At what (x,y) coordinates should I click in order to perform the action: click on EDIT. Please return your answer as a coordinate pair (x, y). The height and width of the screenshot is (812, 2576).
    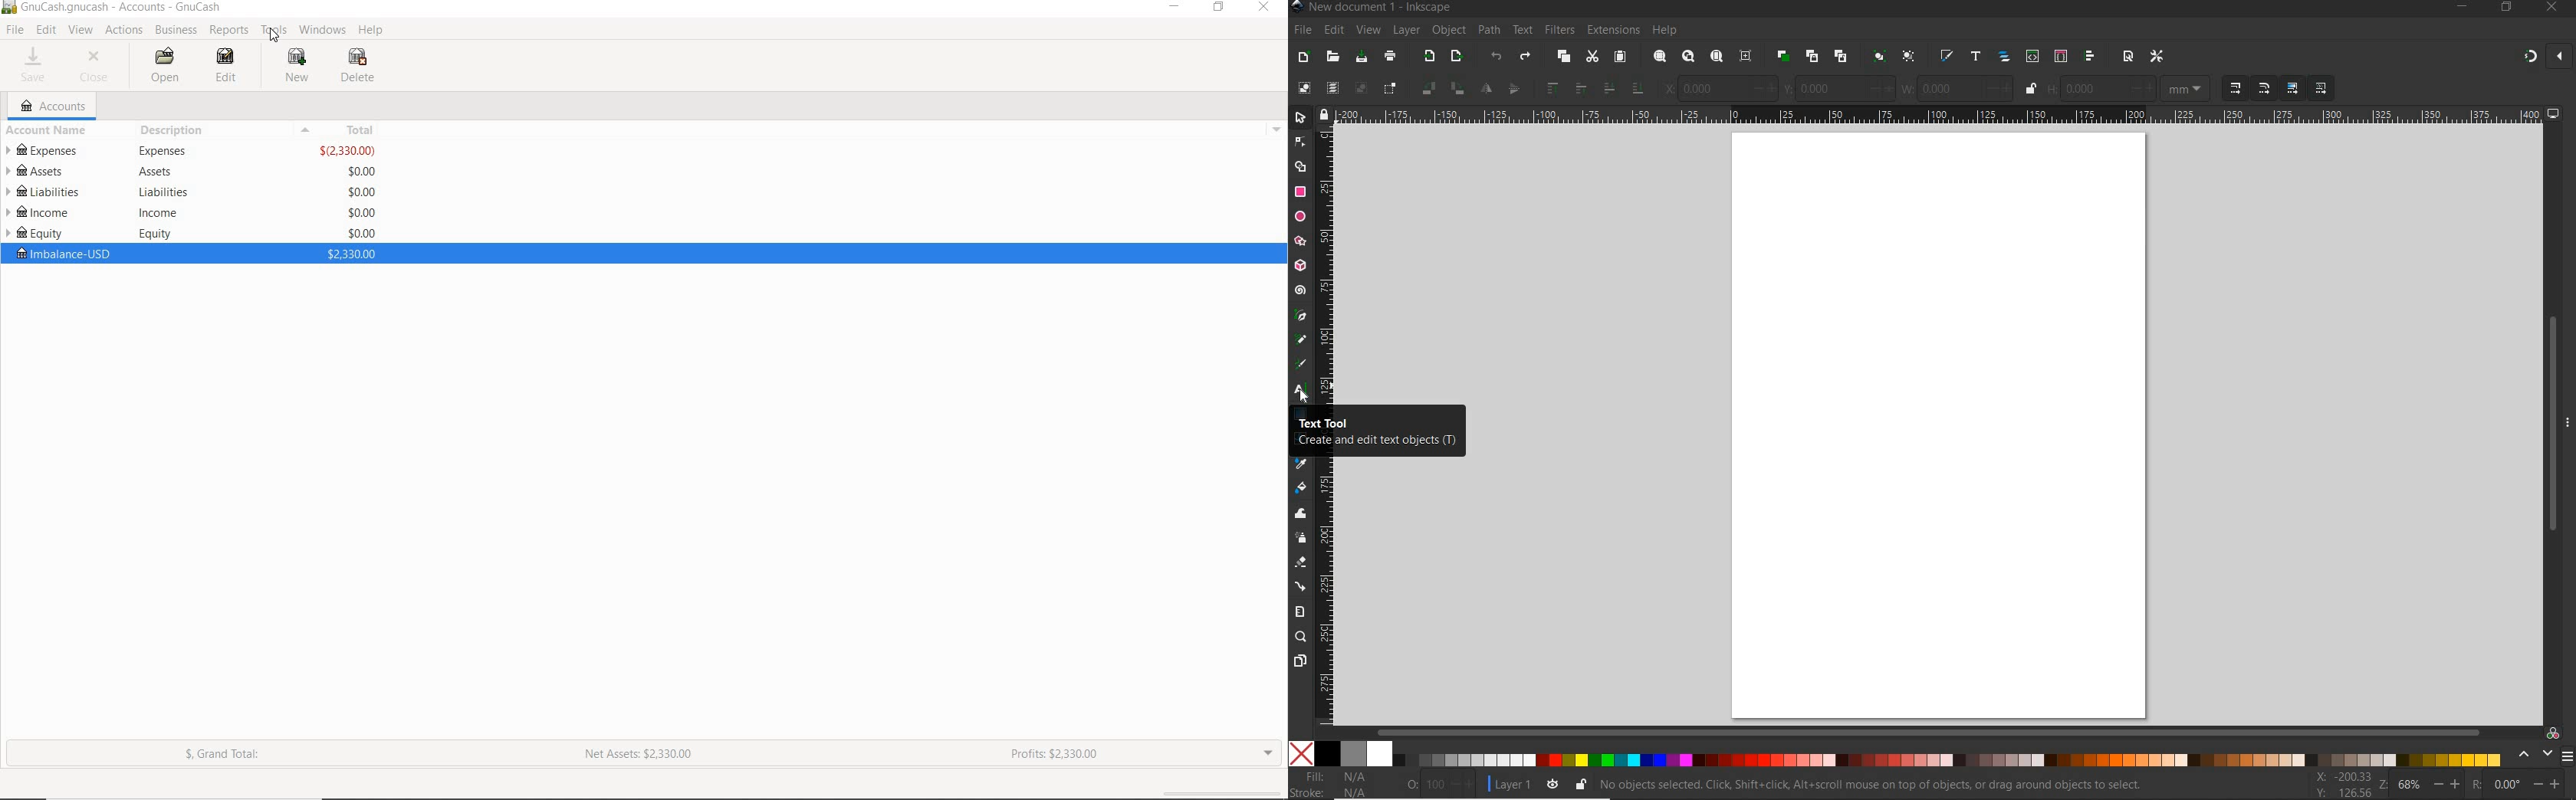
    Looking at the image, I should click on (229, 67).